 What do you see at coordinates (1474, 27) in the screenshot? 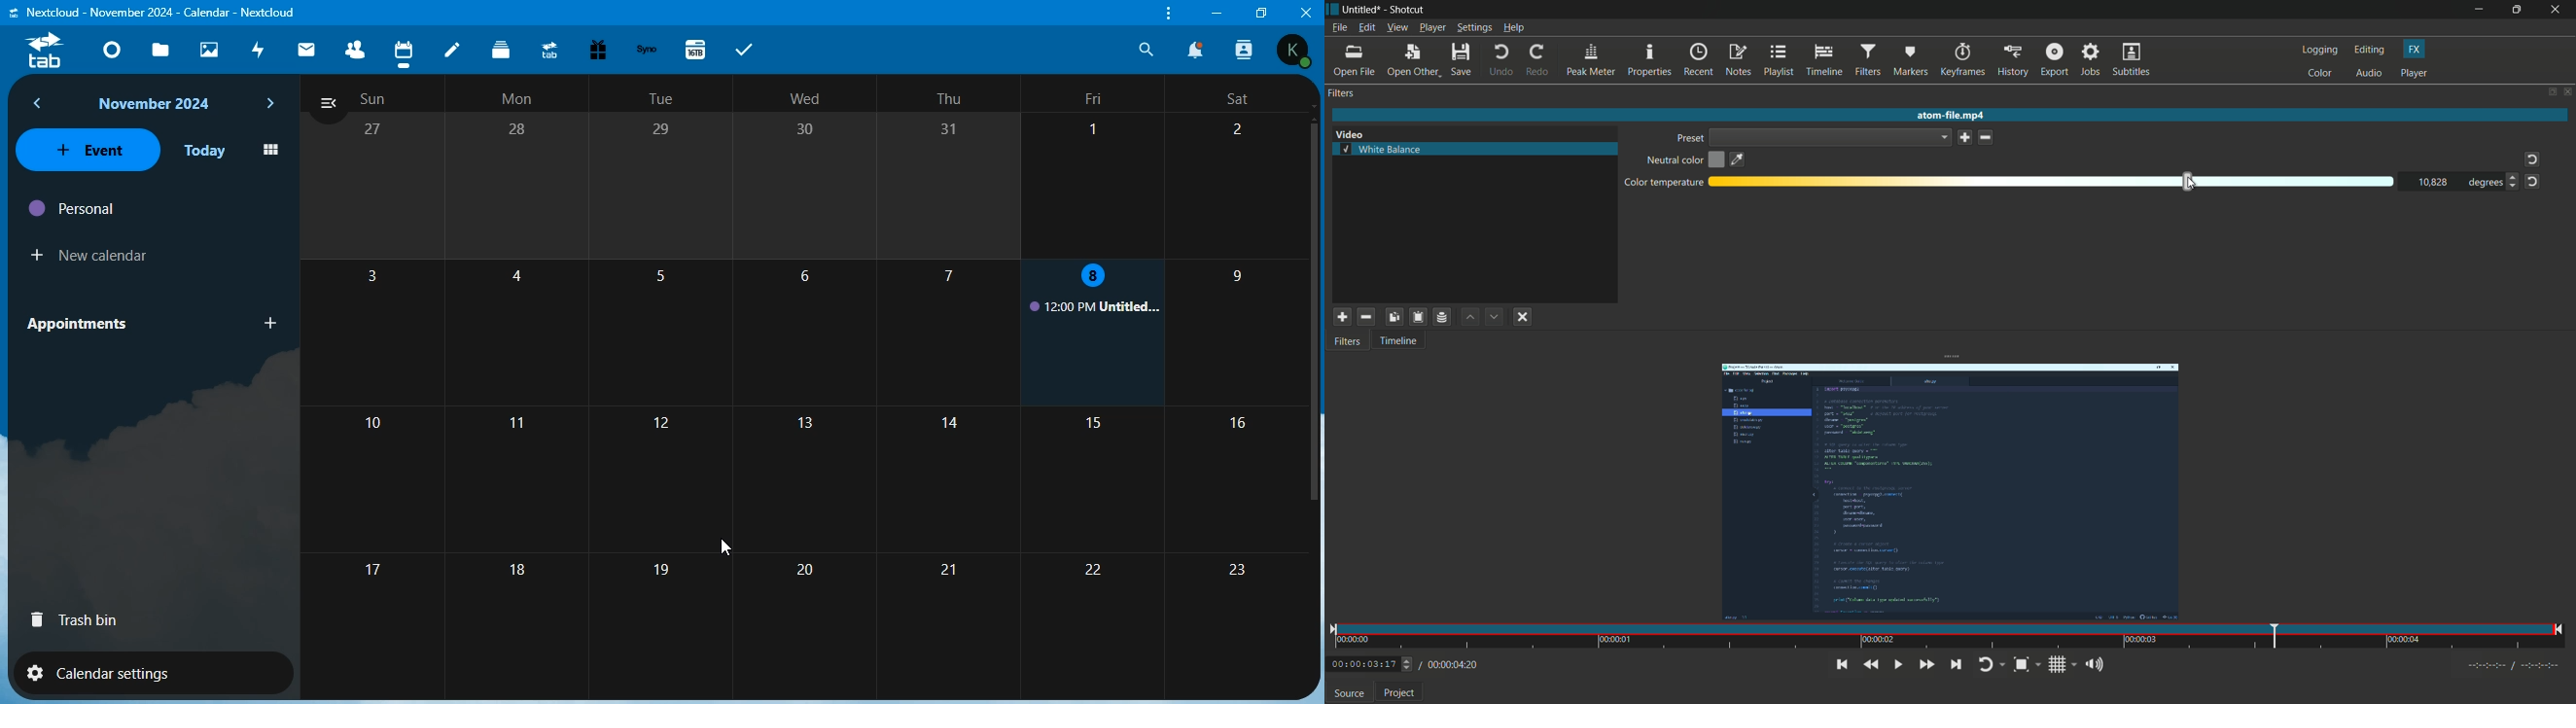
I see `settings menu` at bounding box center [1474, 27].